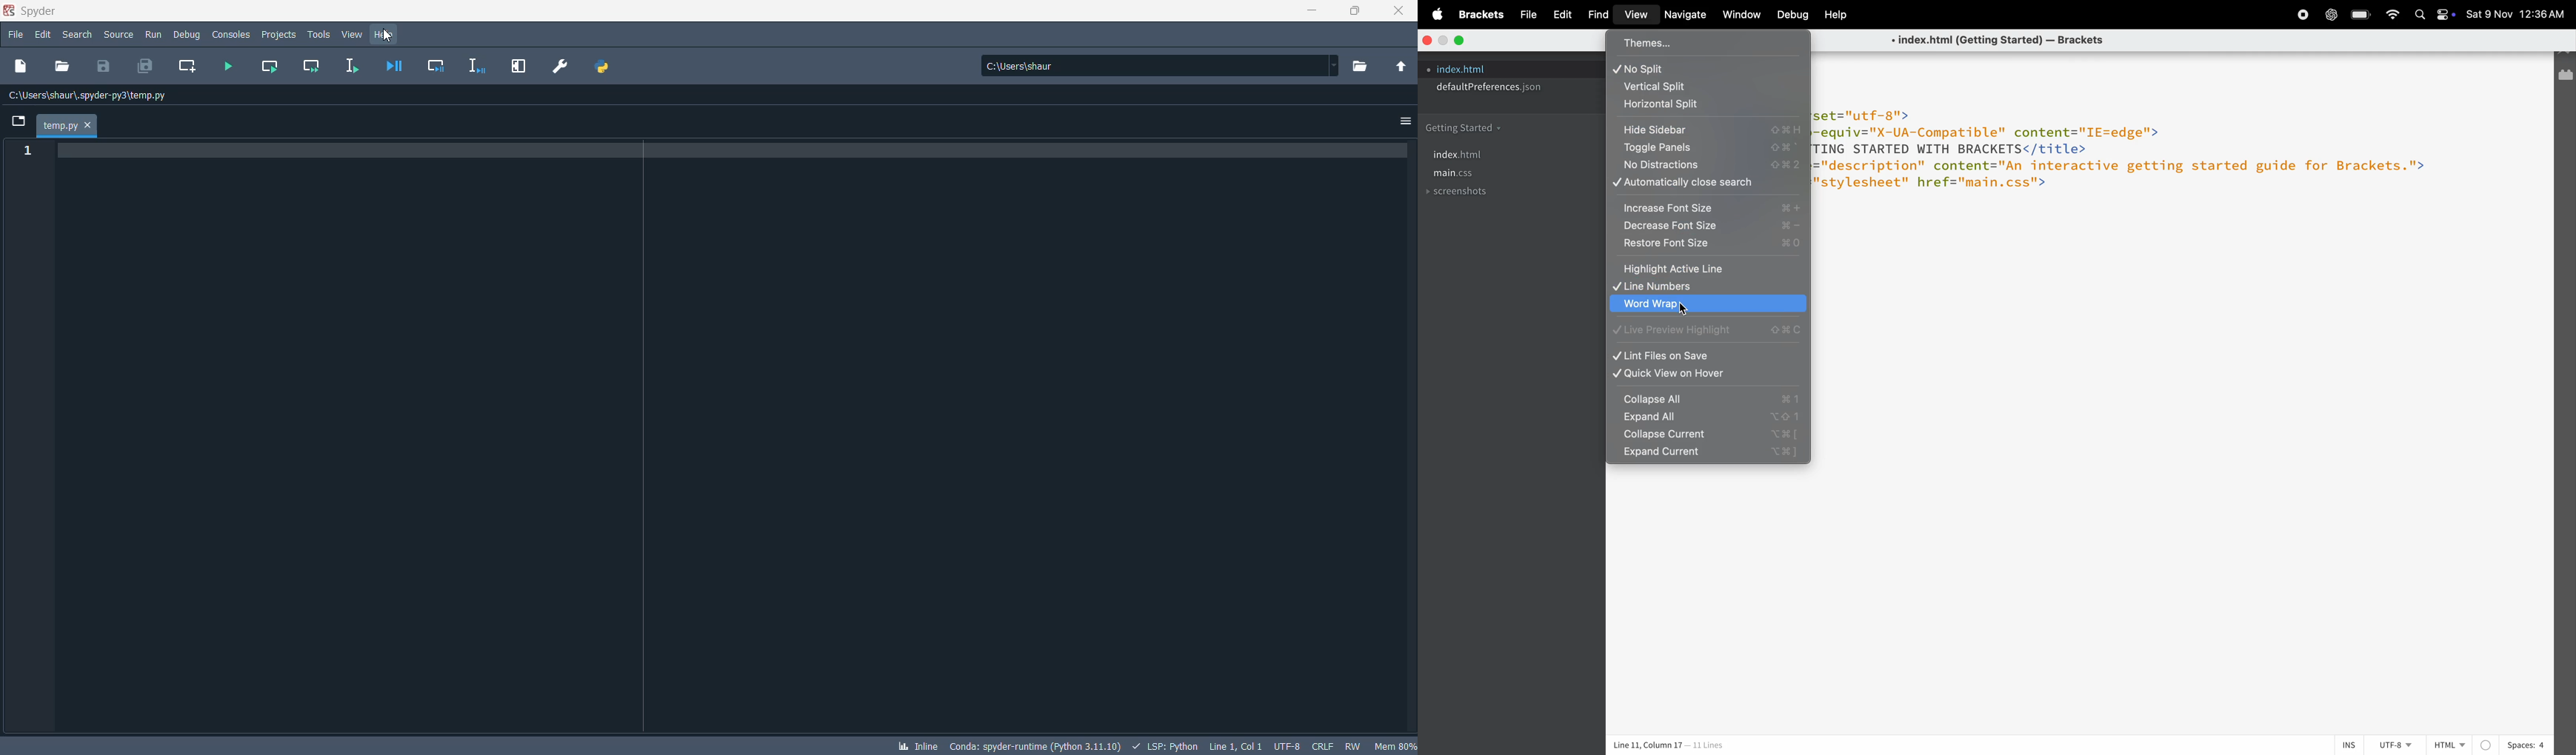  What do you see at coordinates (229, 67) in the screenshot?
I see `run file` at bounding box center [229, 67].